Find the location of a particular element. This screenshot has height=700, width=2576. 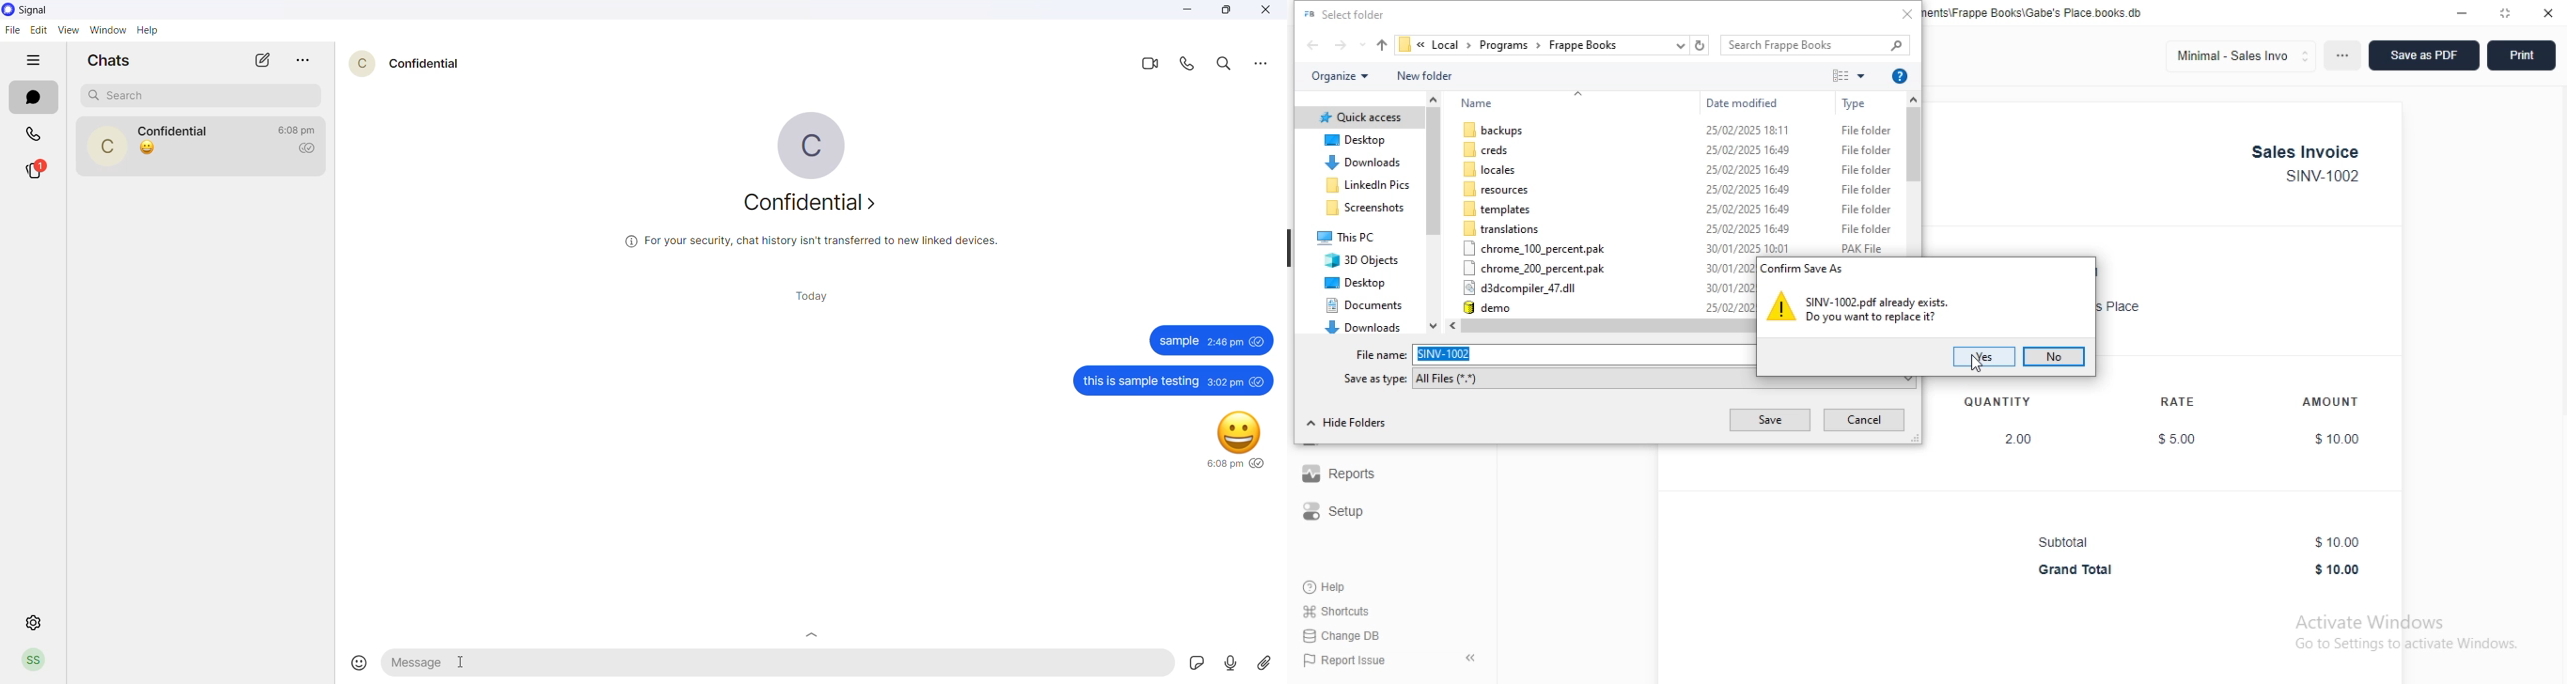

scroll up is located at coordinates (1432, 100).